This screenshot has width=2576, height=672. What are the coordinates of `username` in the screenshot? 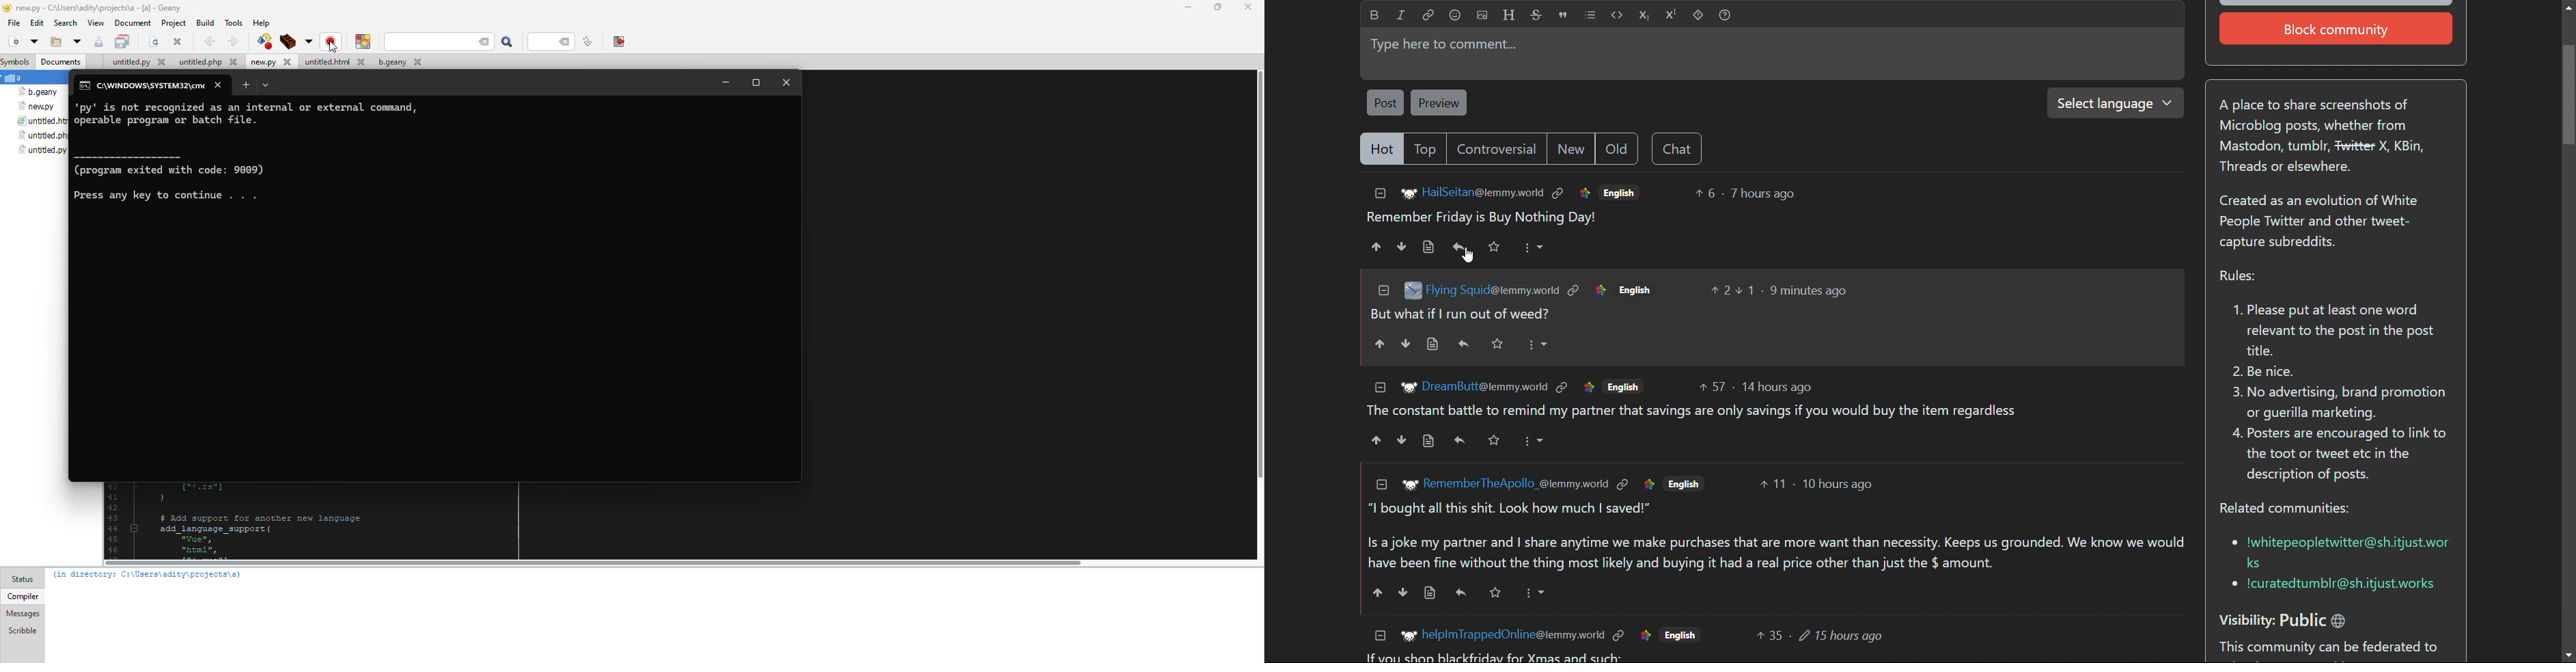 It's located at (1516, 484).